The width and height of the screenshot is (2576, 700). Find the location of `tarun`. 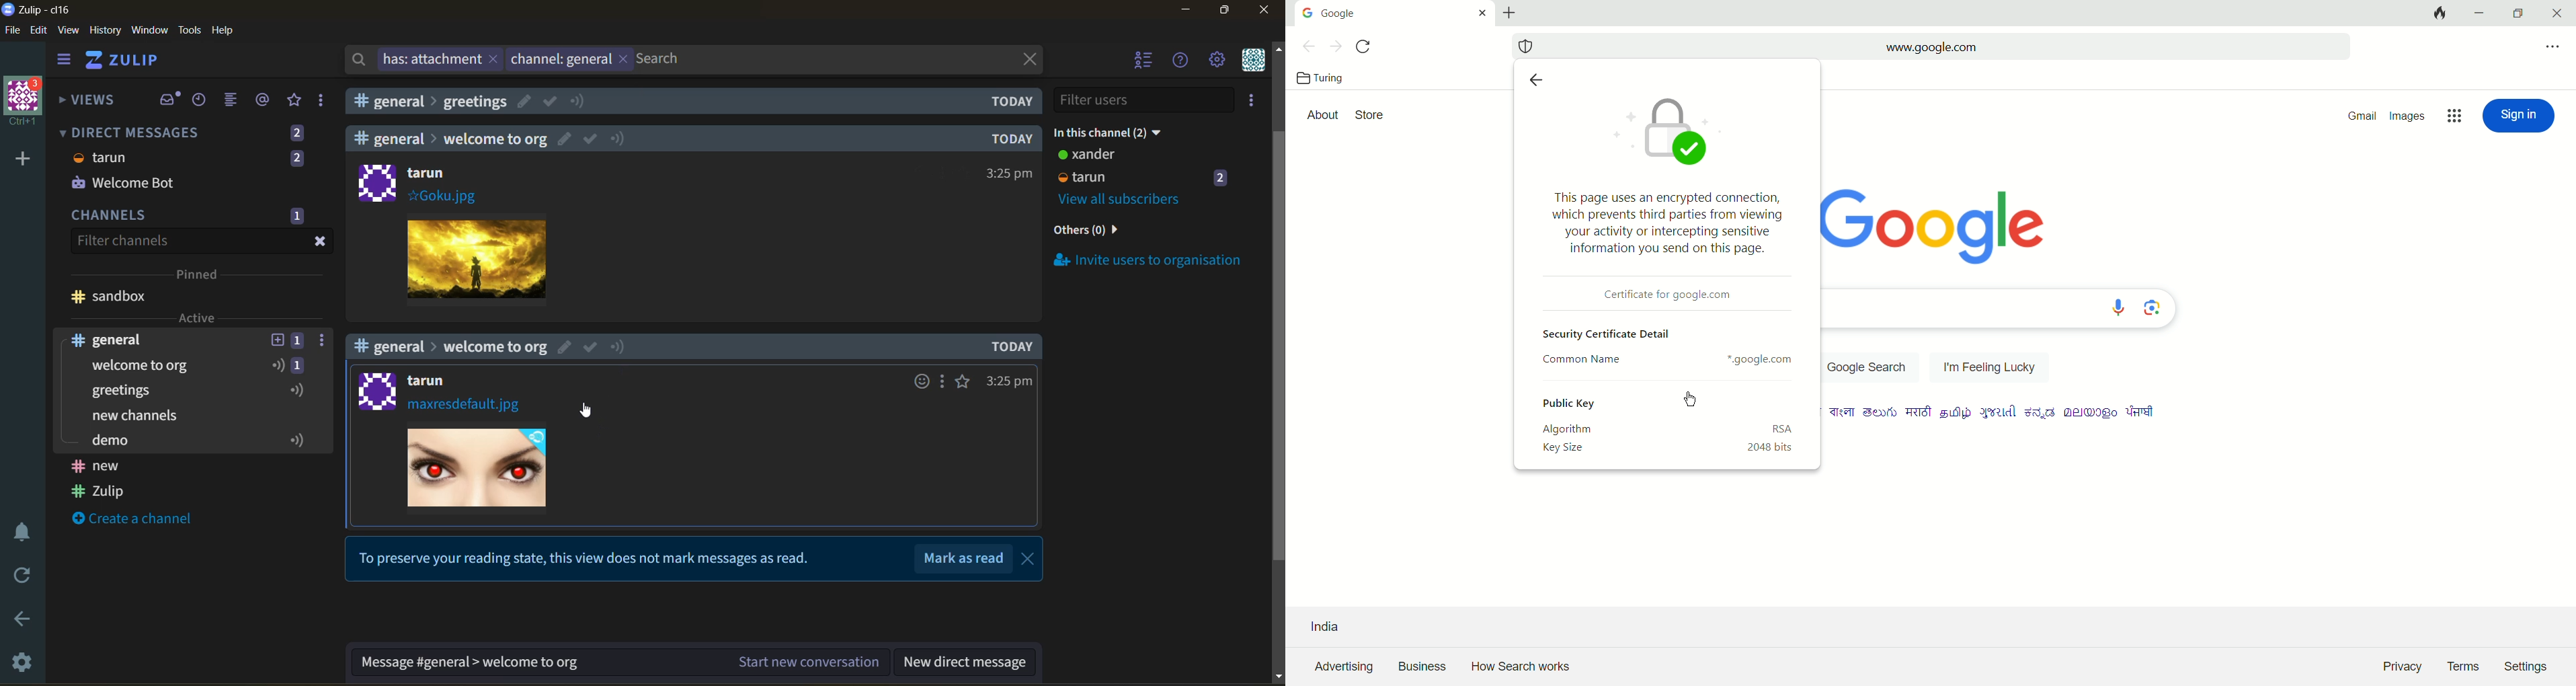

tarun is located at coordinates (1083, 155).